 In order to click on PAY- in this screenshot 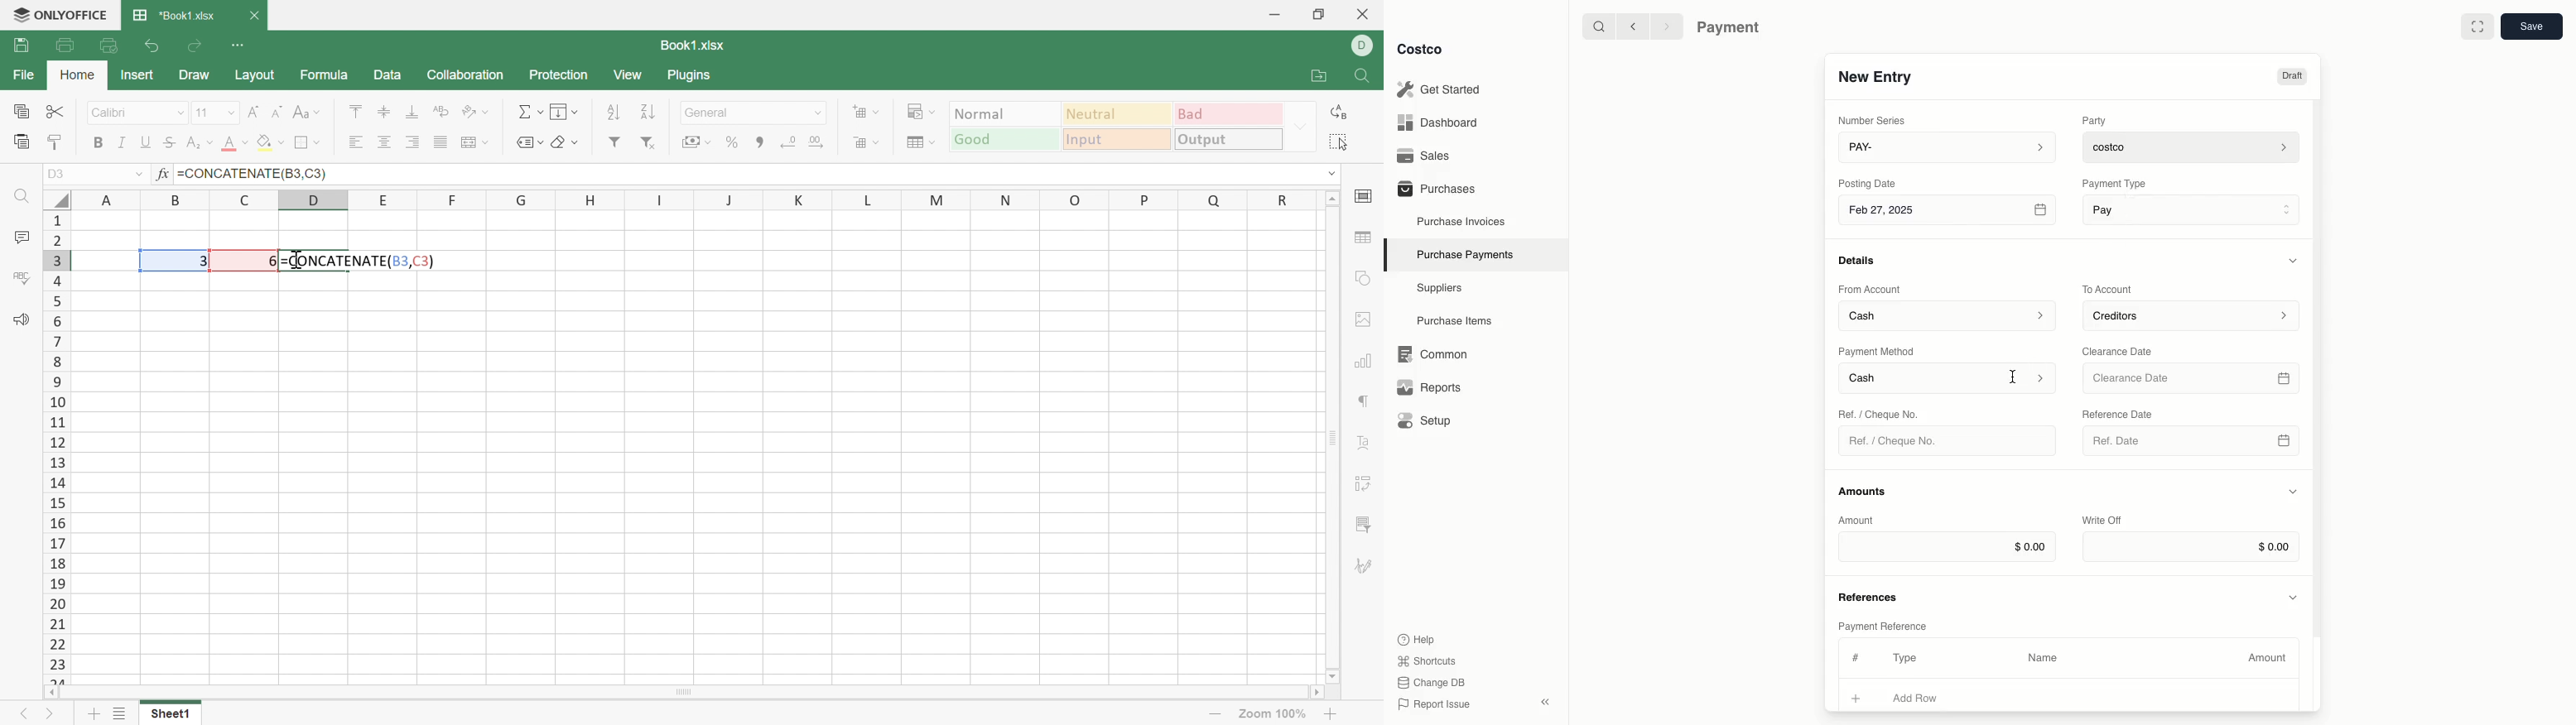, I will do `click(1948, 146)`.